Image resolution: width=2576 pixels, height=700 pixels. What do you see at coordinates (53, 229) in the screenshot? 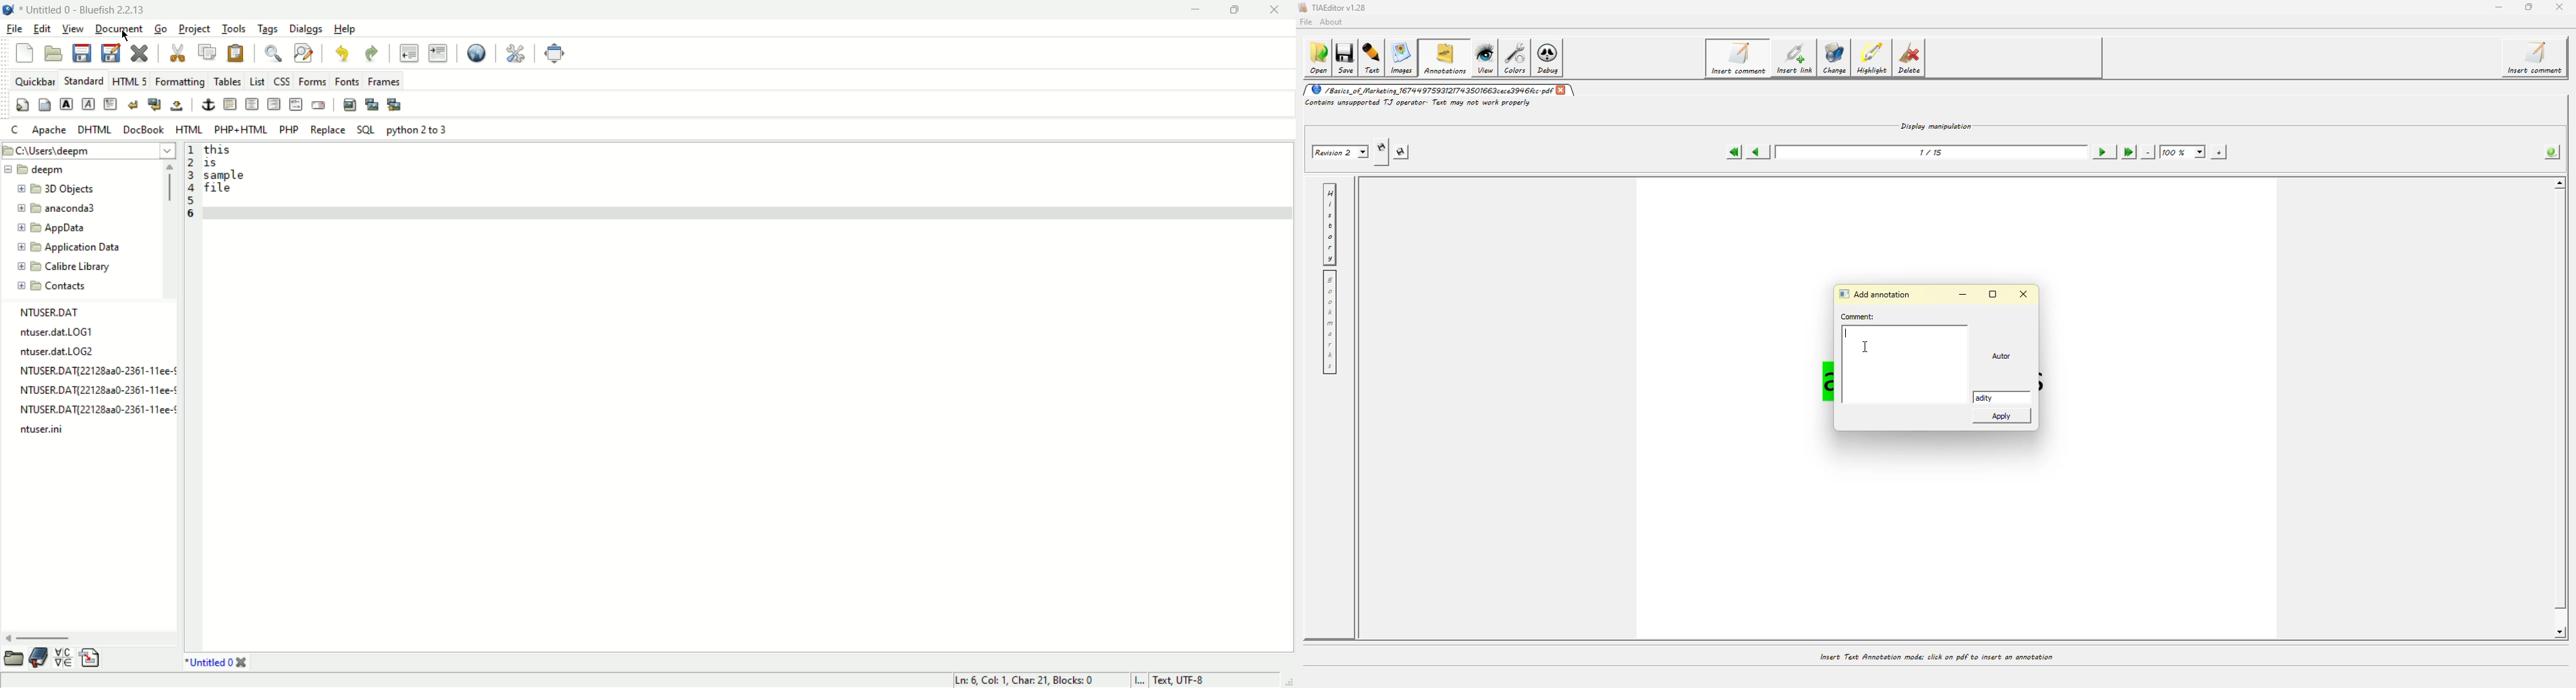
I see `app` at bounding box center [53, 229].